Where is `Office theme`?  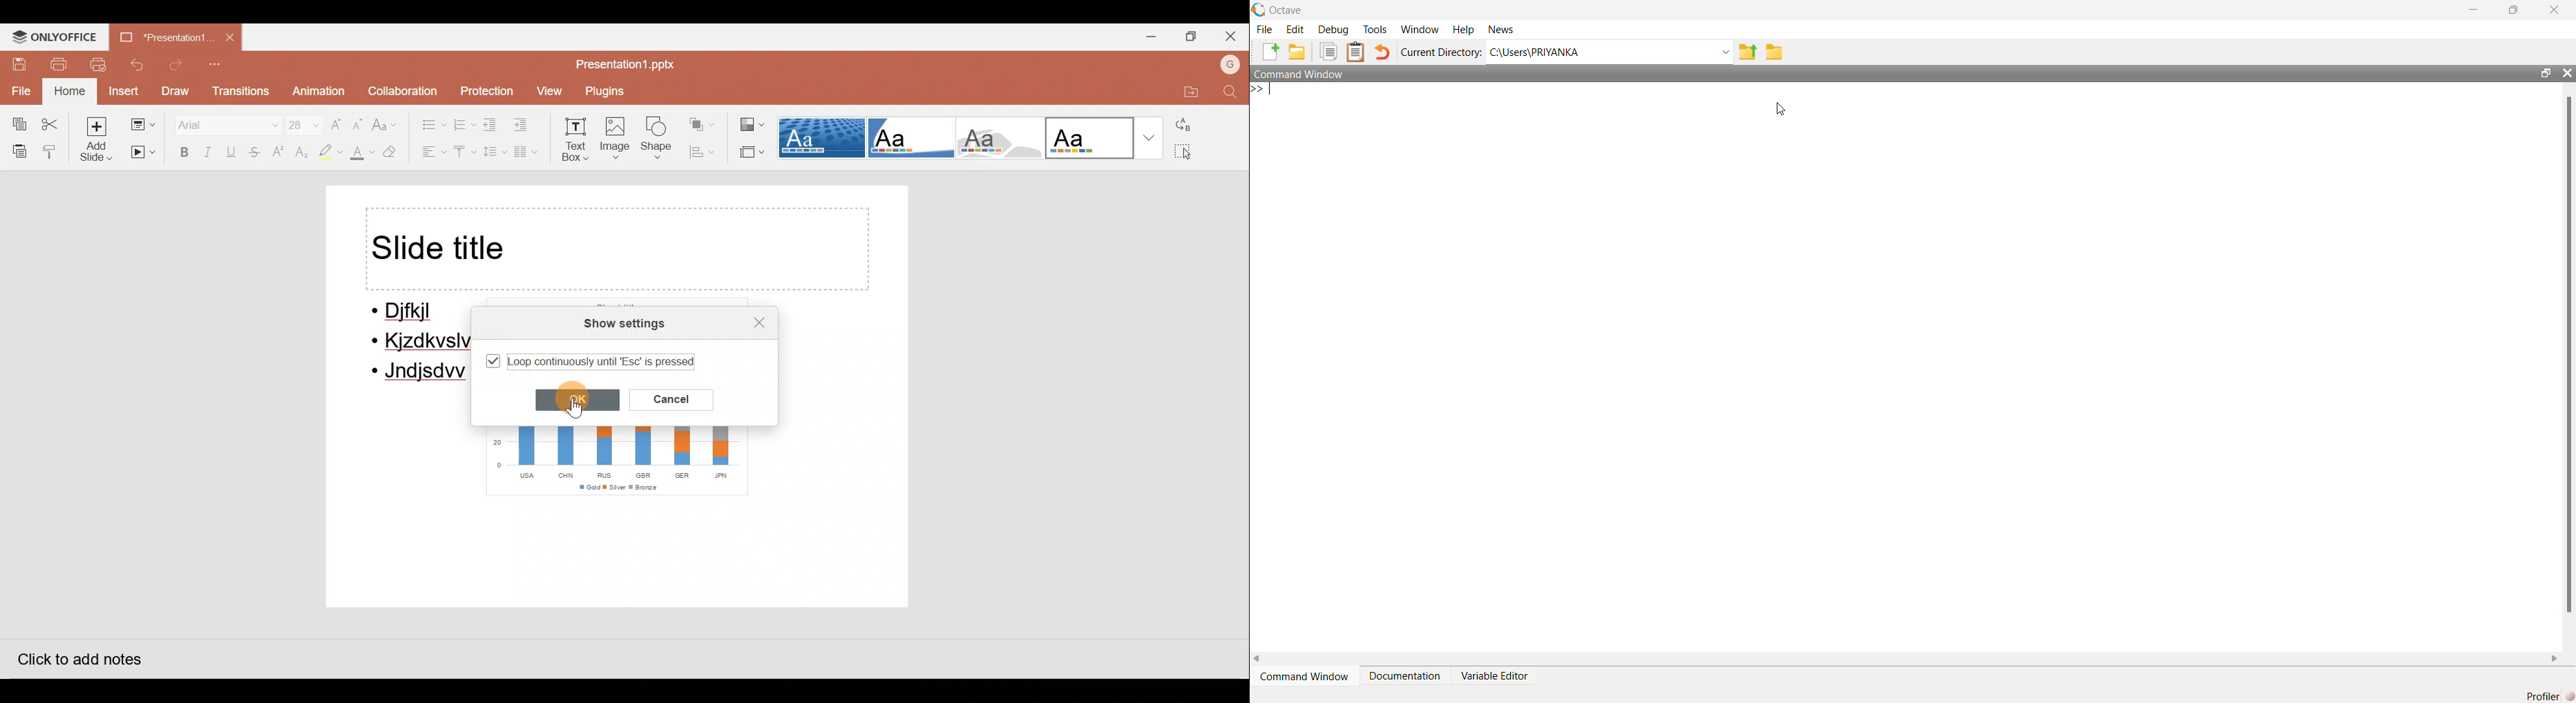 Office theme is located at coordinates (1106, 138).